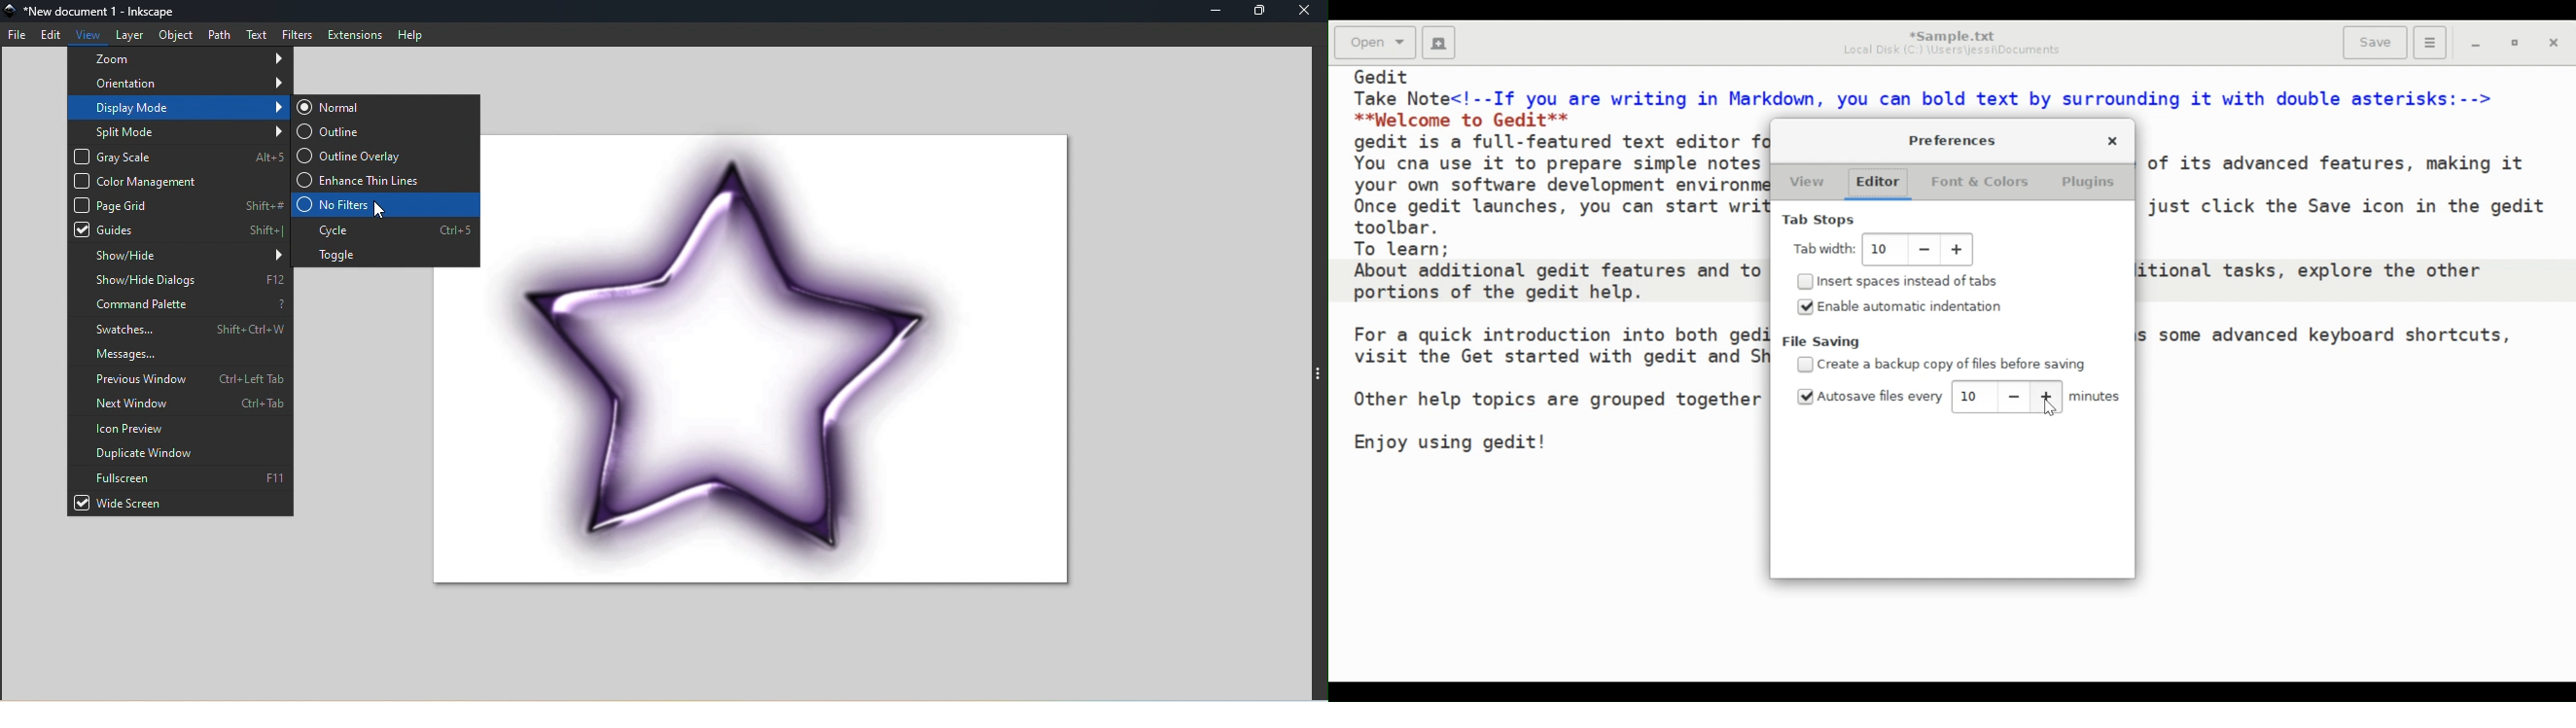 This screenshot has height=728, width=2576. What do you see at coordinates (385, 155) in the screenshot?
I see `Outline overlay` at bounding box center [385, 155].